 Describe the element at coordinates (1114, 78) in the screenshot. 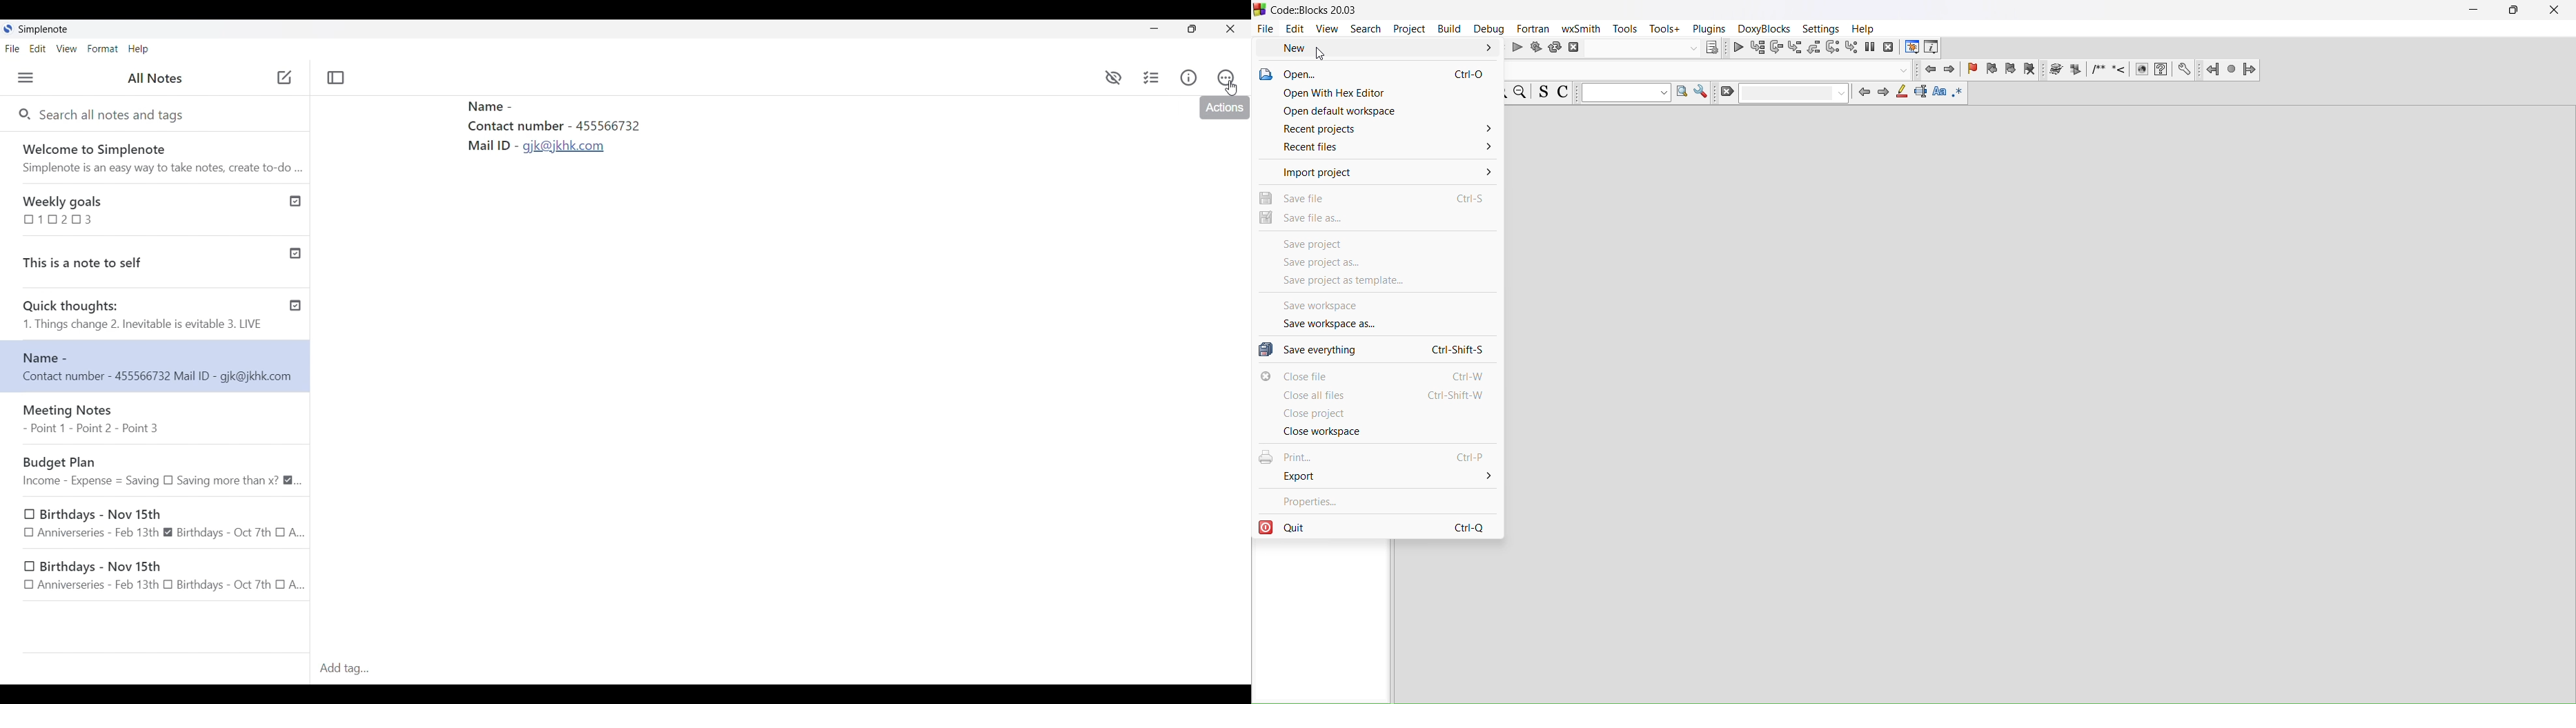

I see `preview` at that location.